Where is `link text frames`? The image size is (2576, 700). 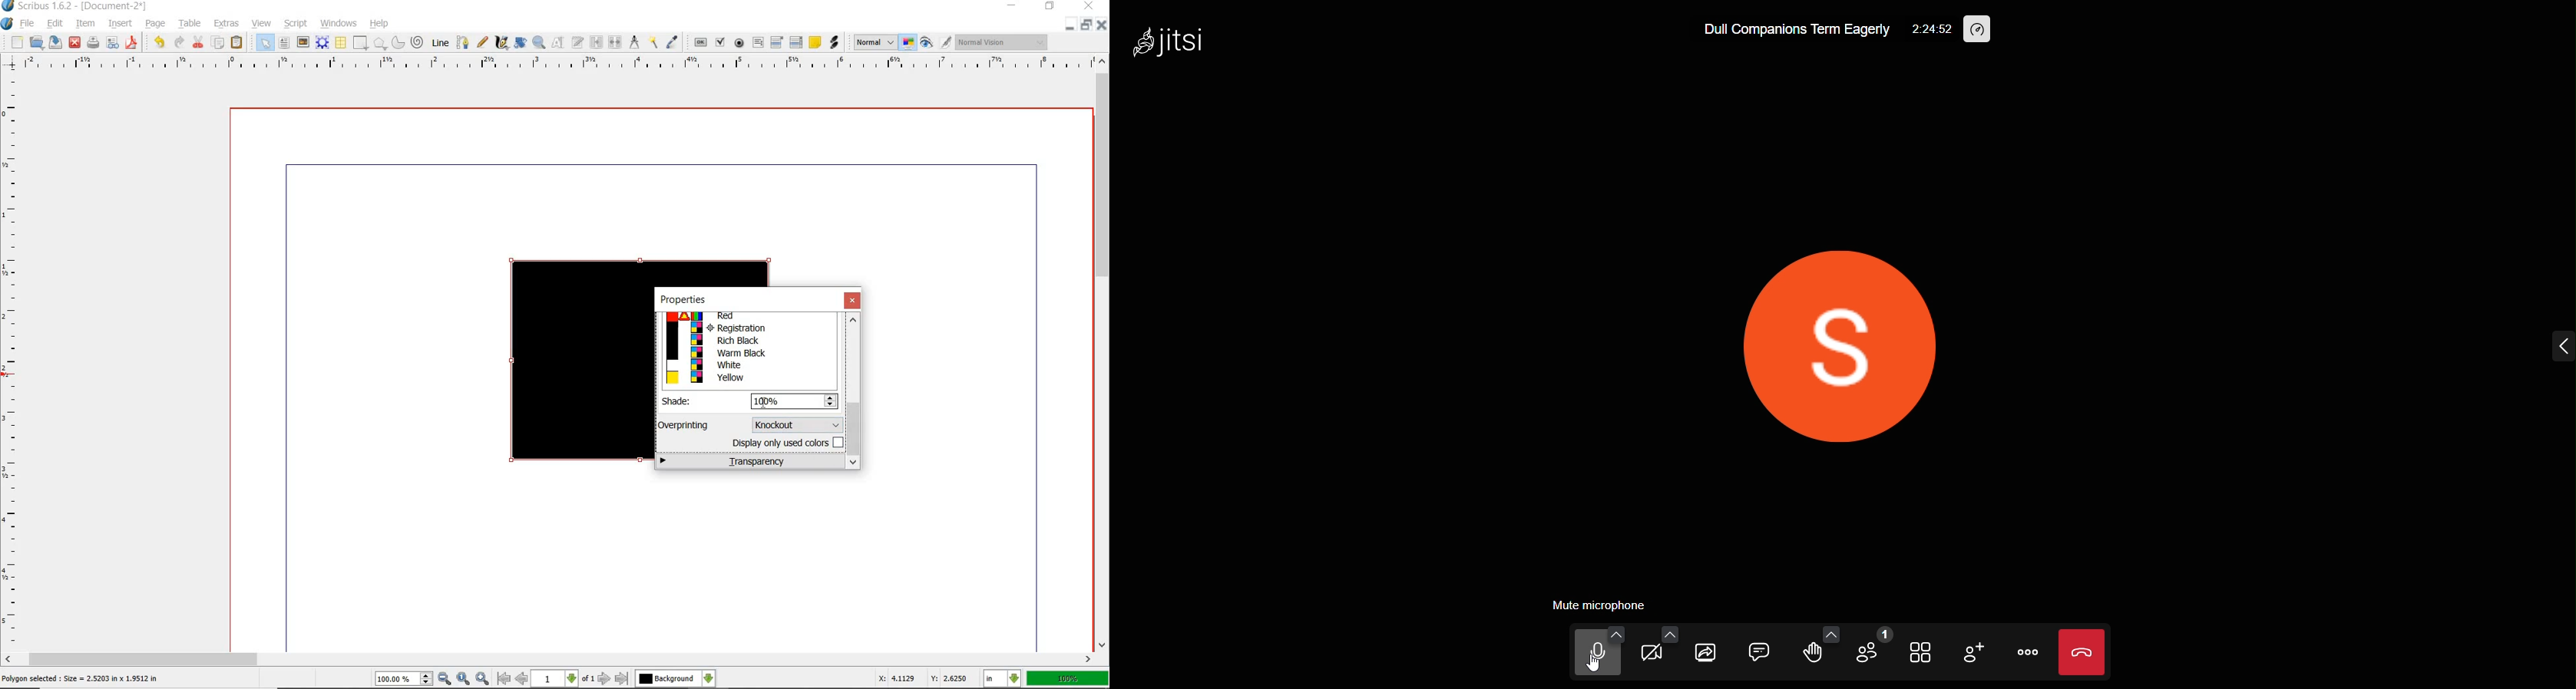
link text frames is located at coordinates (595, 44).